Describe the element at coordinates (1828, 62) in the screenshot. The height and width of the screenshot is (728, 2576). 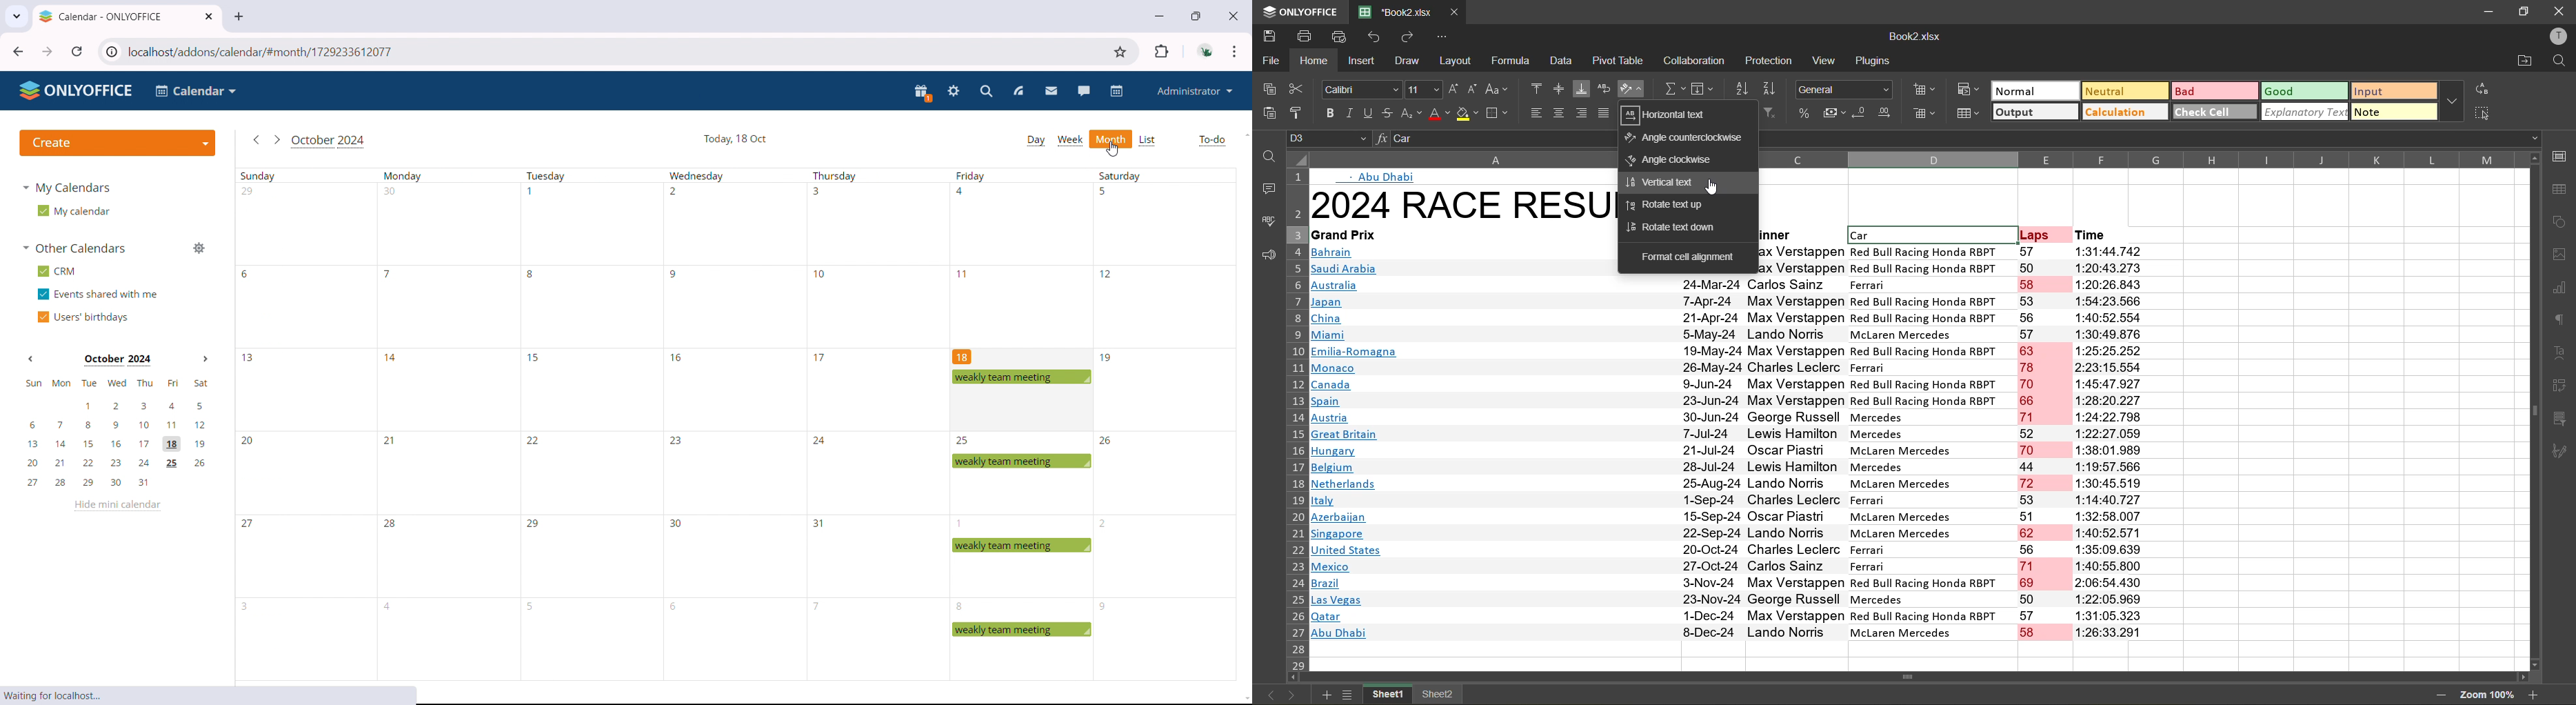
I see `view` at that location.